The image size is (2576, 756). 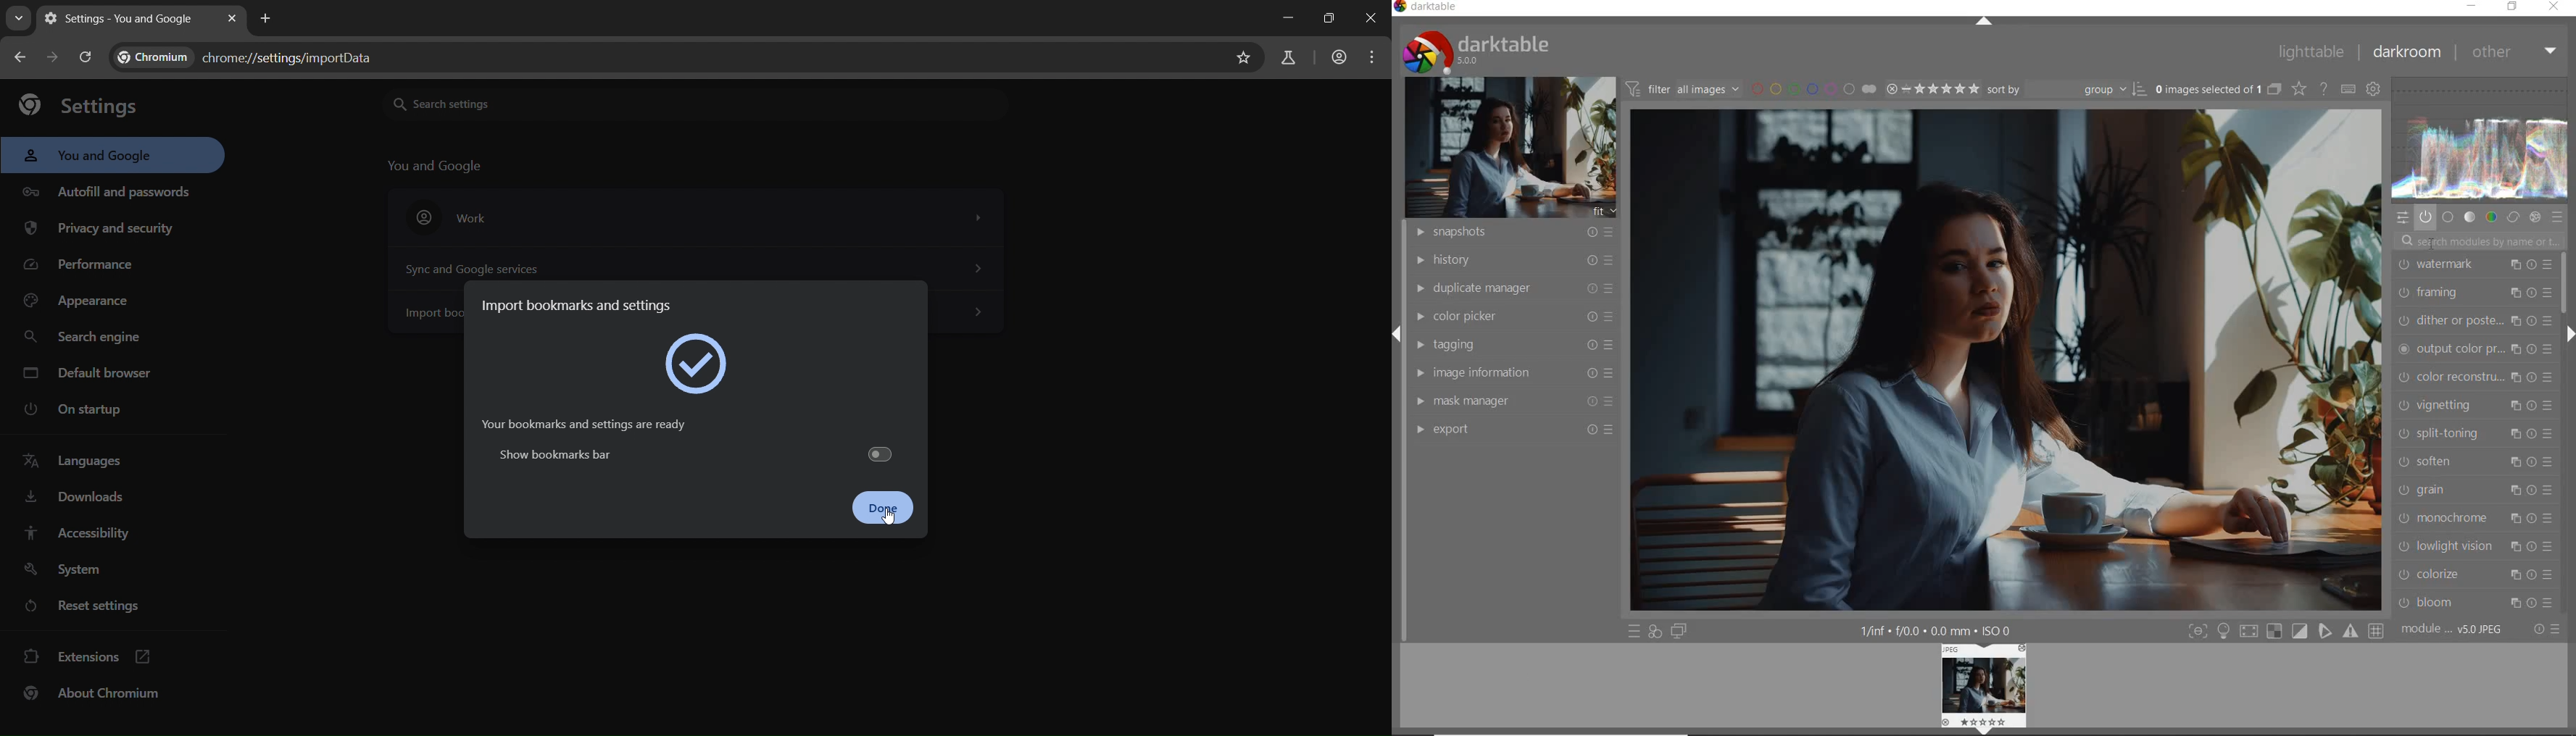 I want to click on other, so click(x=2514, y=51).